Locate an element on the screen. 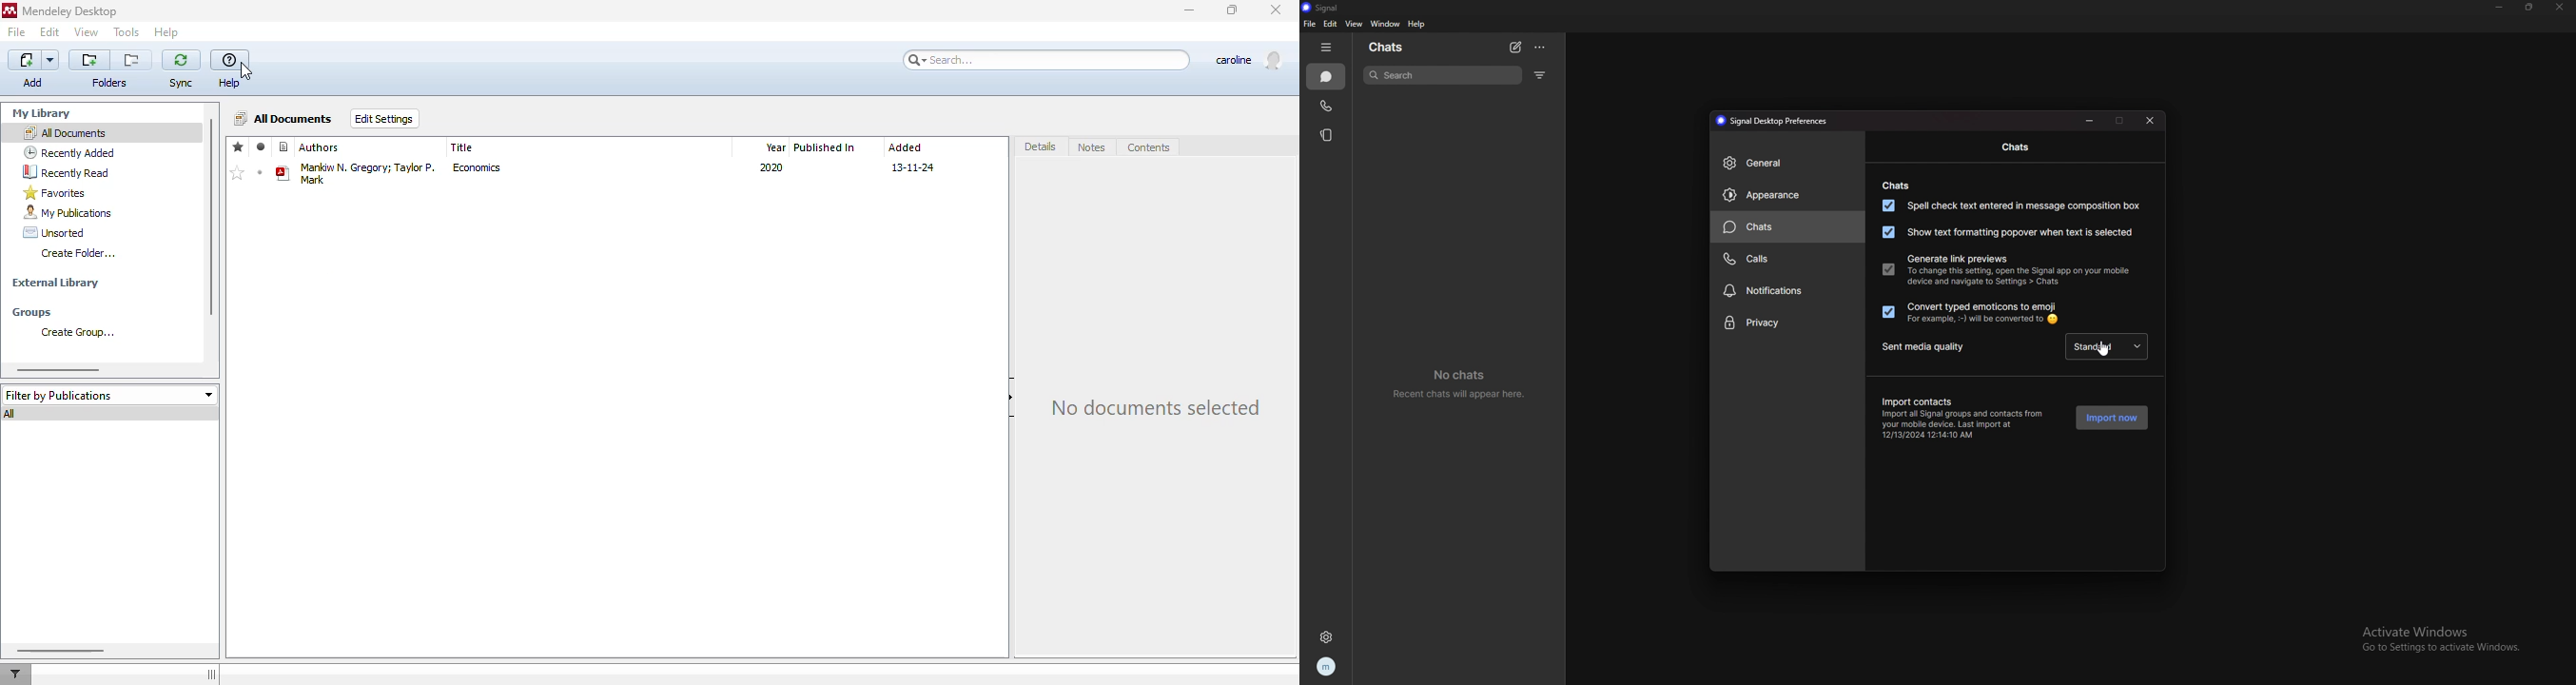  folders is located at coordinates (109, 70).